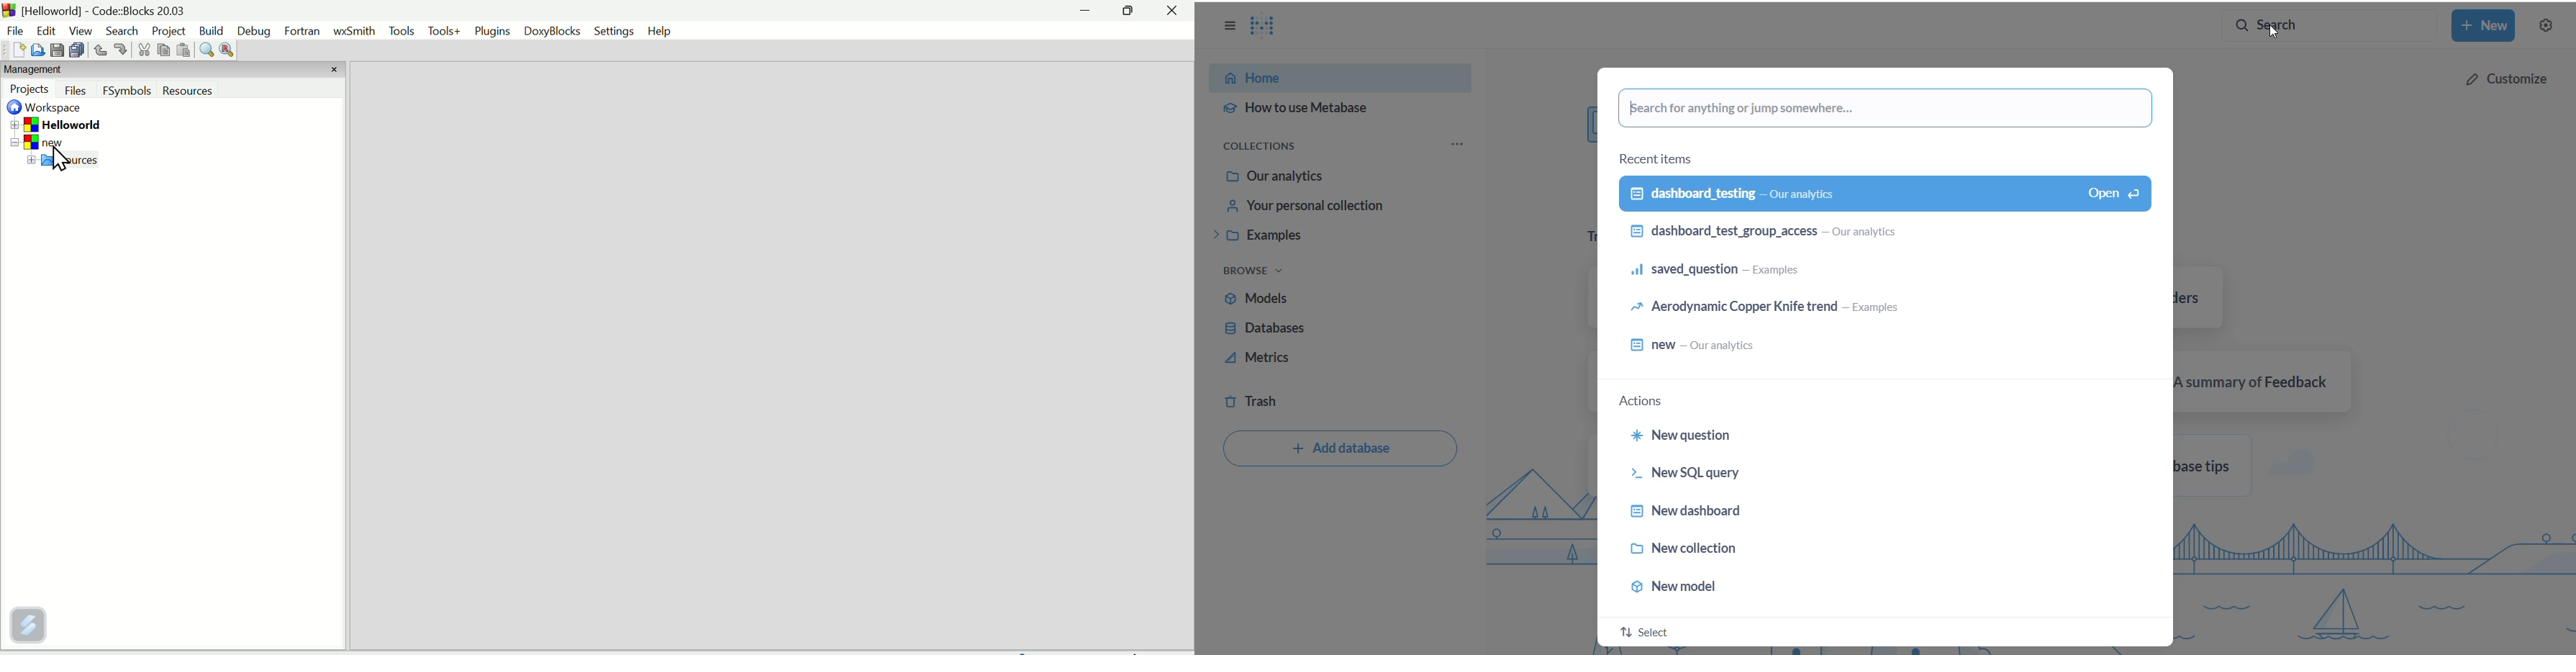  I want to click on Plugins, so click(493, 32).